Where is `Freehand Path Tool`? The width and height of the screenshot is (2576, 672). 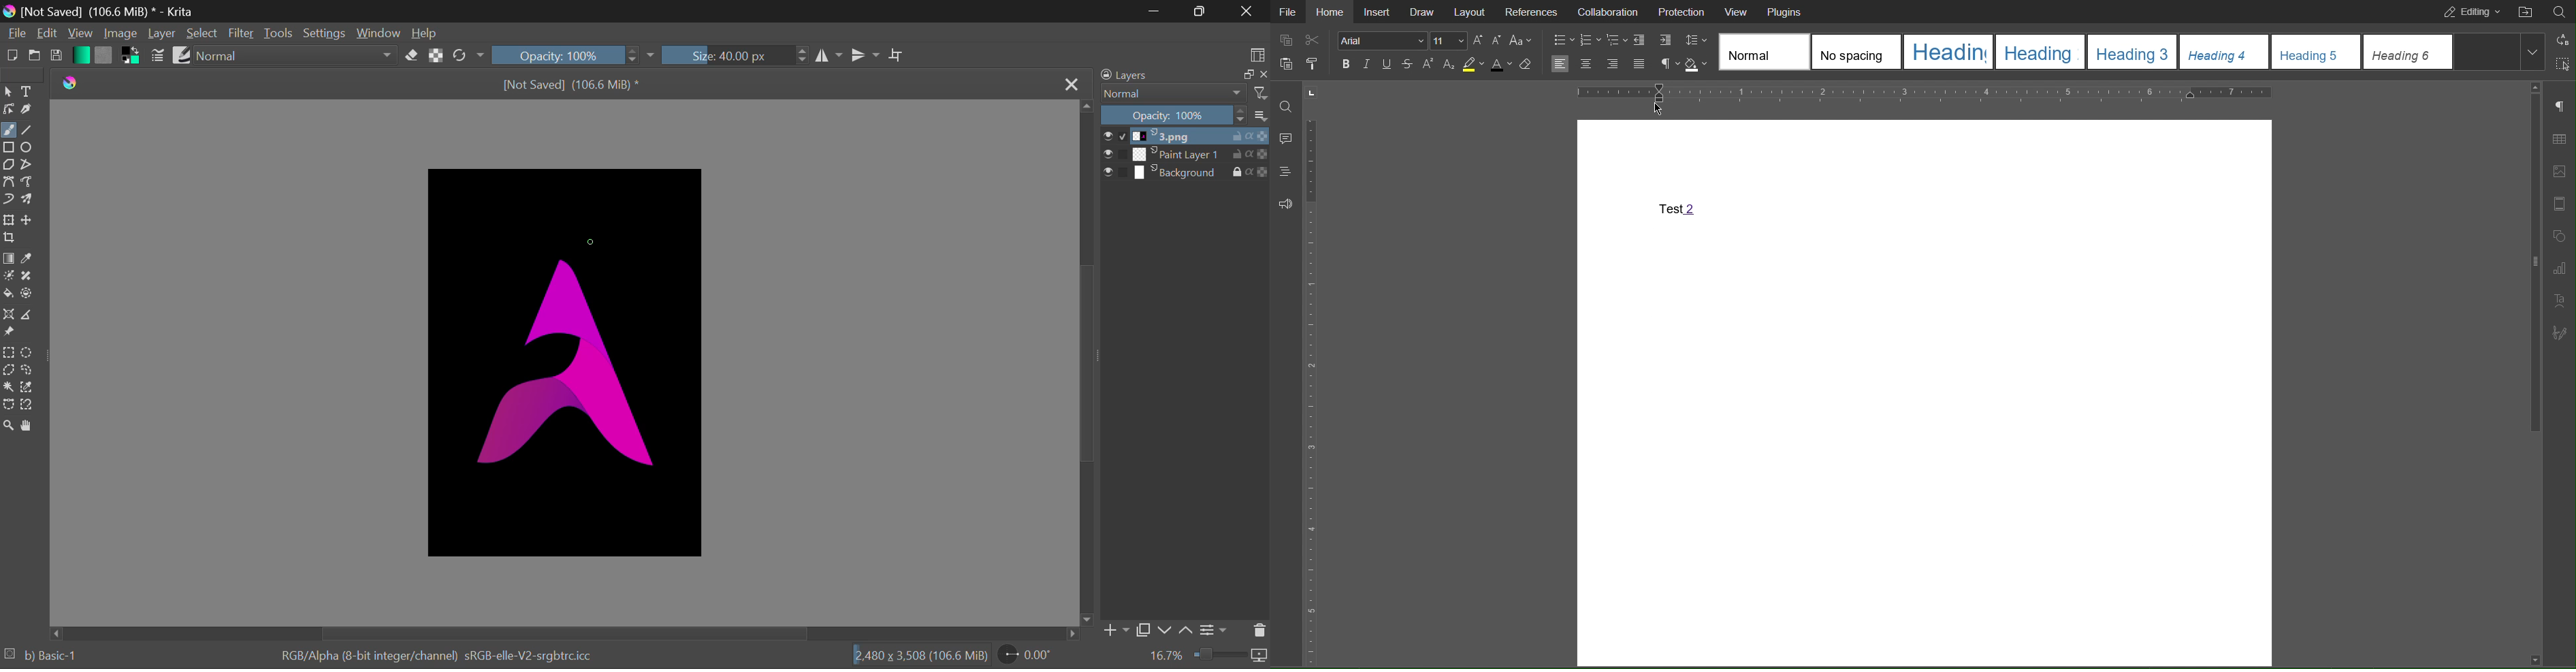
Freehand Path Tool is located at coordinates (30, 183).